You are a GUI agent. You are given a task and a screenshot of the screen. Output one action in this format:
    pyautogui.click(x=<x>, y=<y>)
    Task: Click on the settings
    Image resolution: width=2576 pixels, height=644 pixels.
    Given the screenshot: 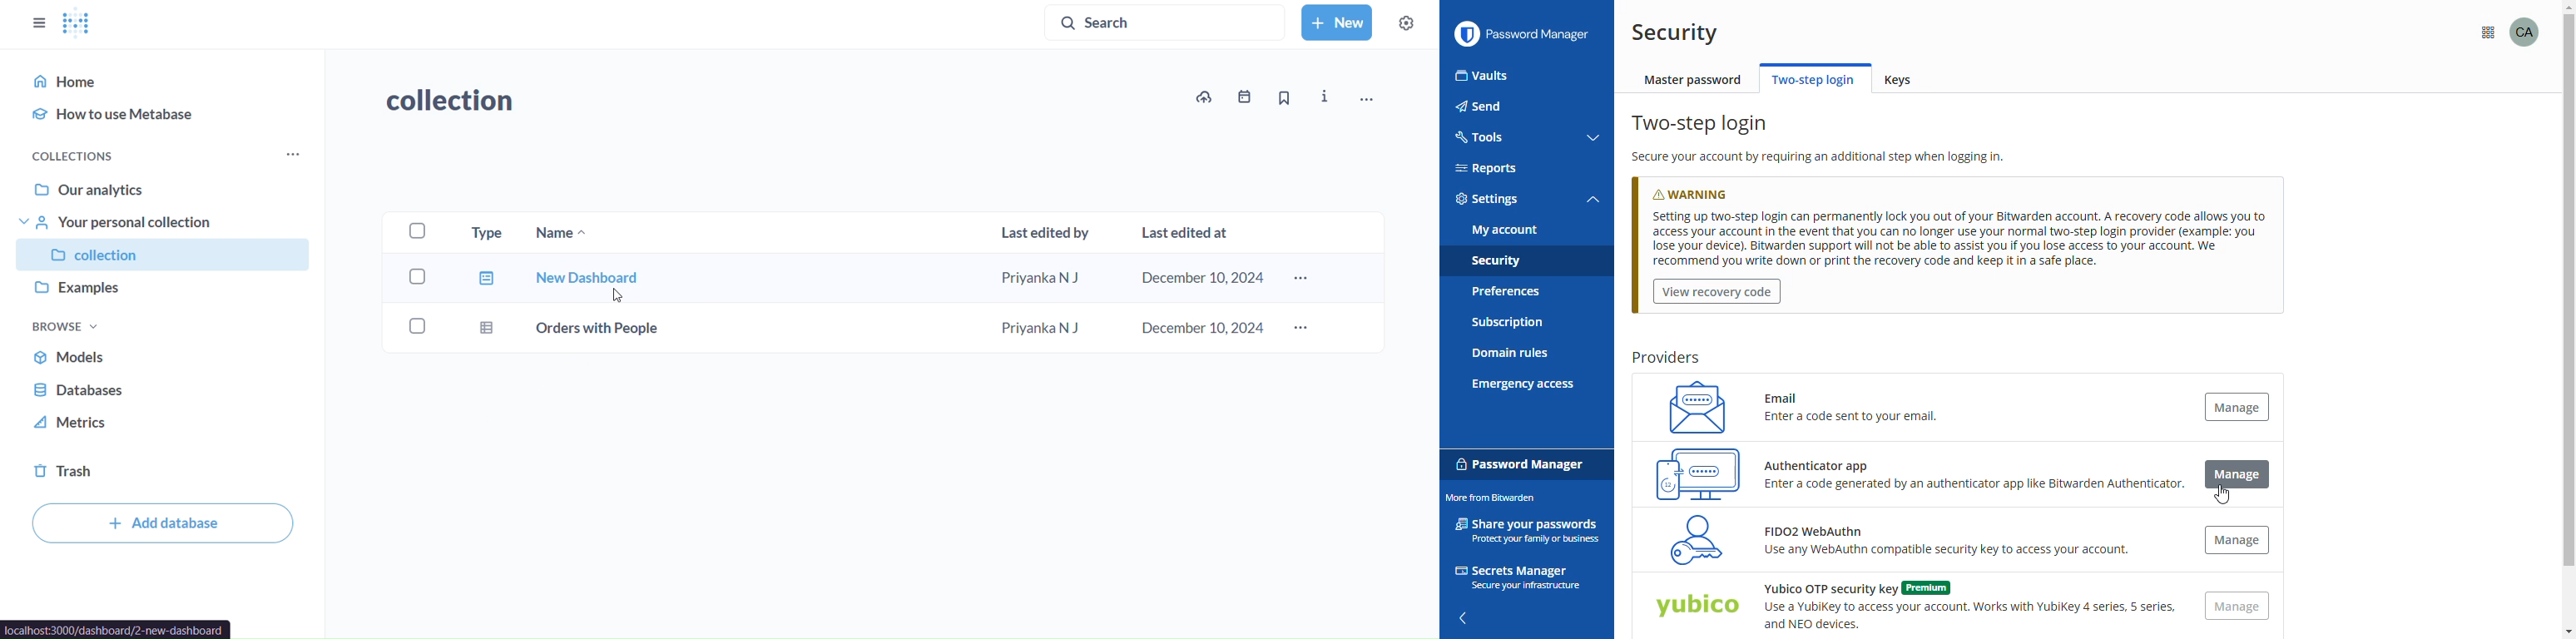 What is the action you would take?
    pyautogui.click(x=1488, y=200)
    